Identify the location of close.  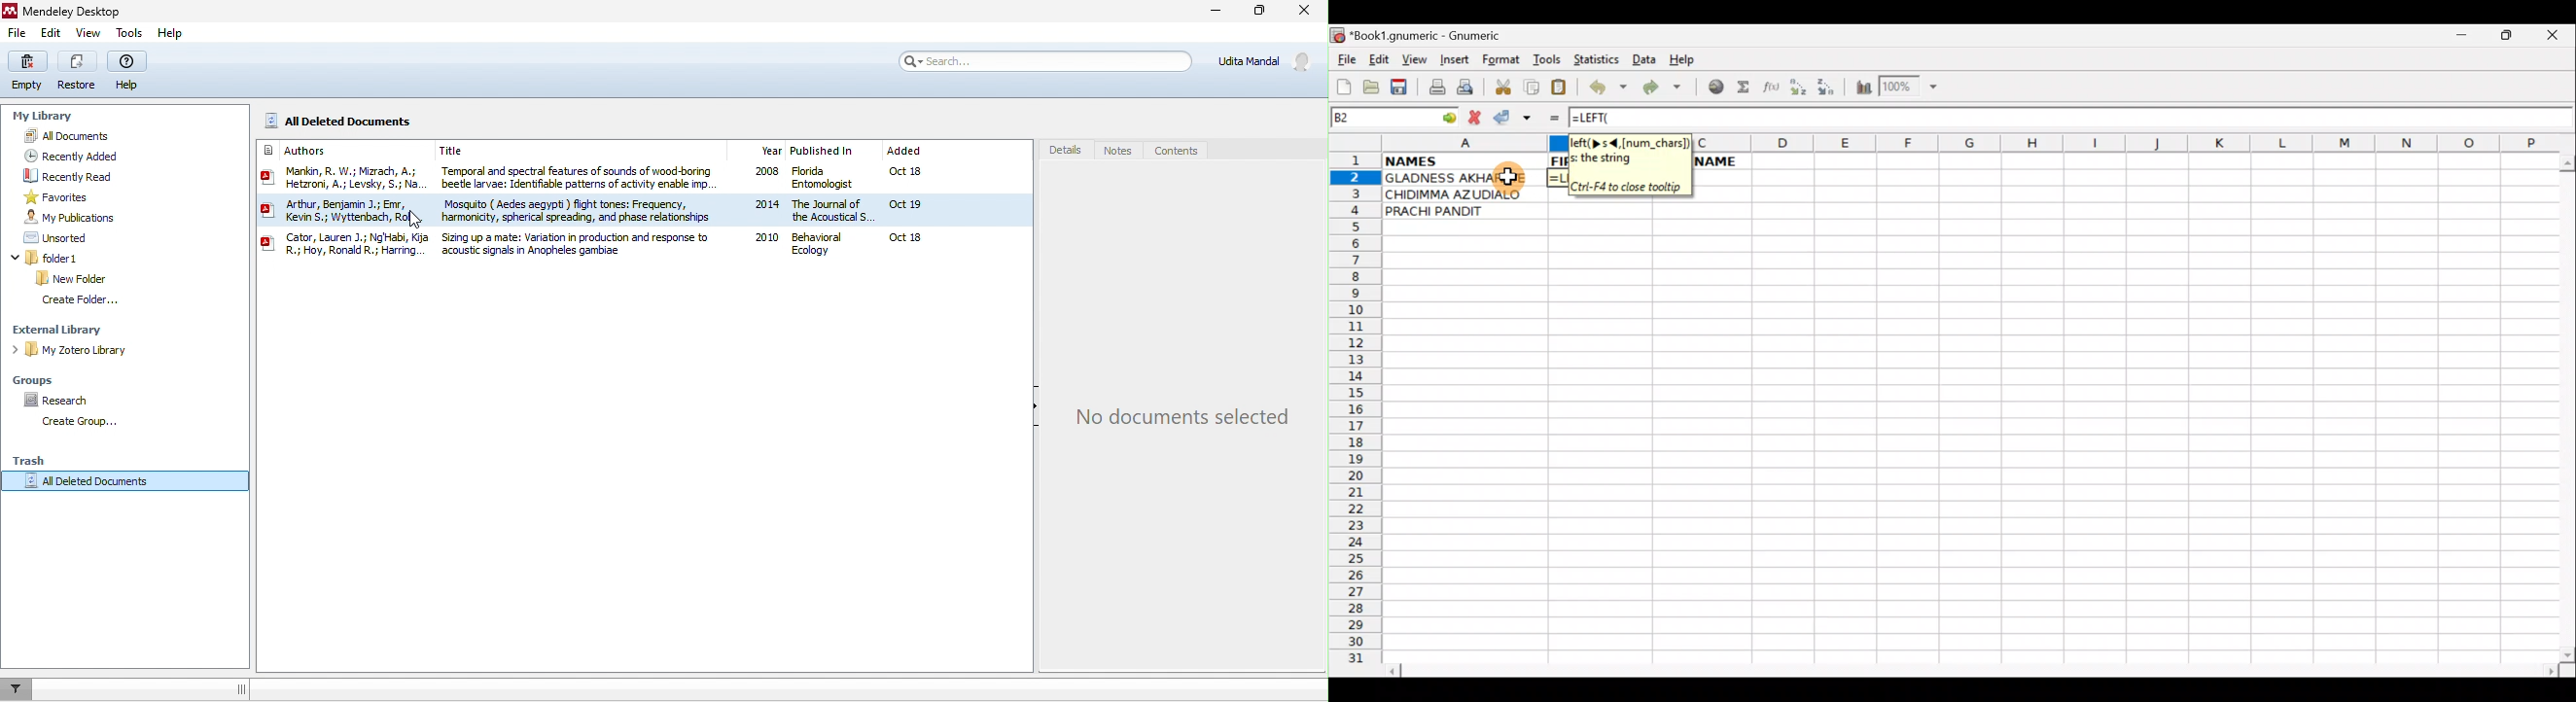
(1306, 10).